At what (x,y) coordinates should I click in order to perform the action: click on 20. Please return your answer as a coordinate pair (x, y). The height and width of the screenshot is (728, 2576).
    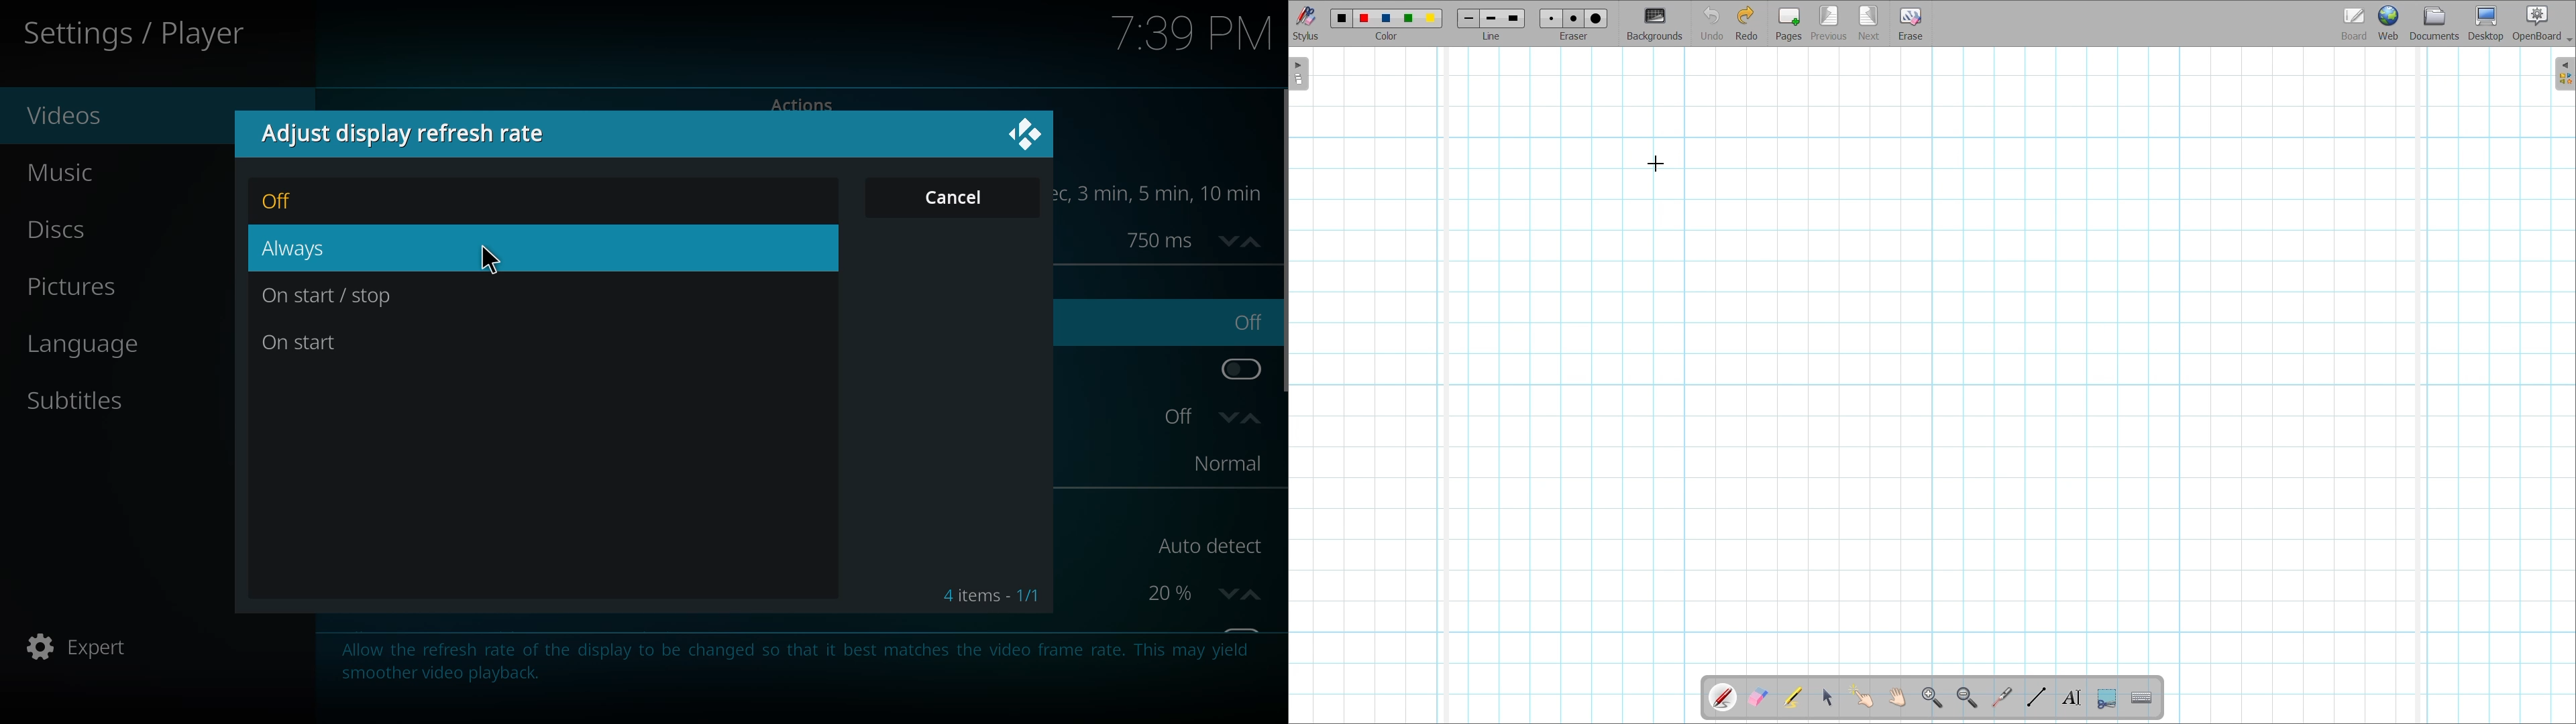
    Looking at the image, I should click on (1199, 592).